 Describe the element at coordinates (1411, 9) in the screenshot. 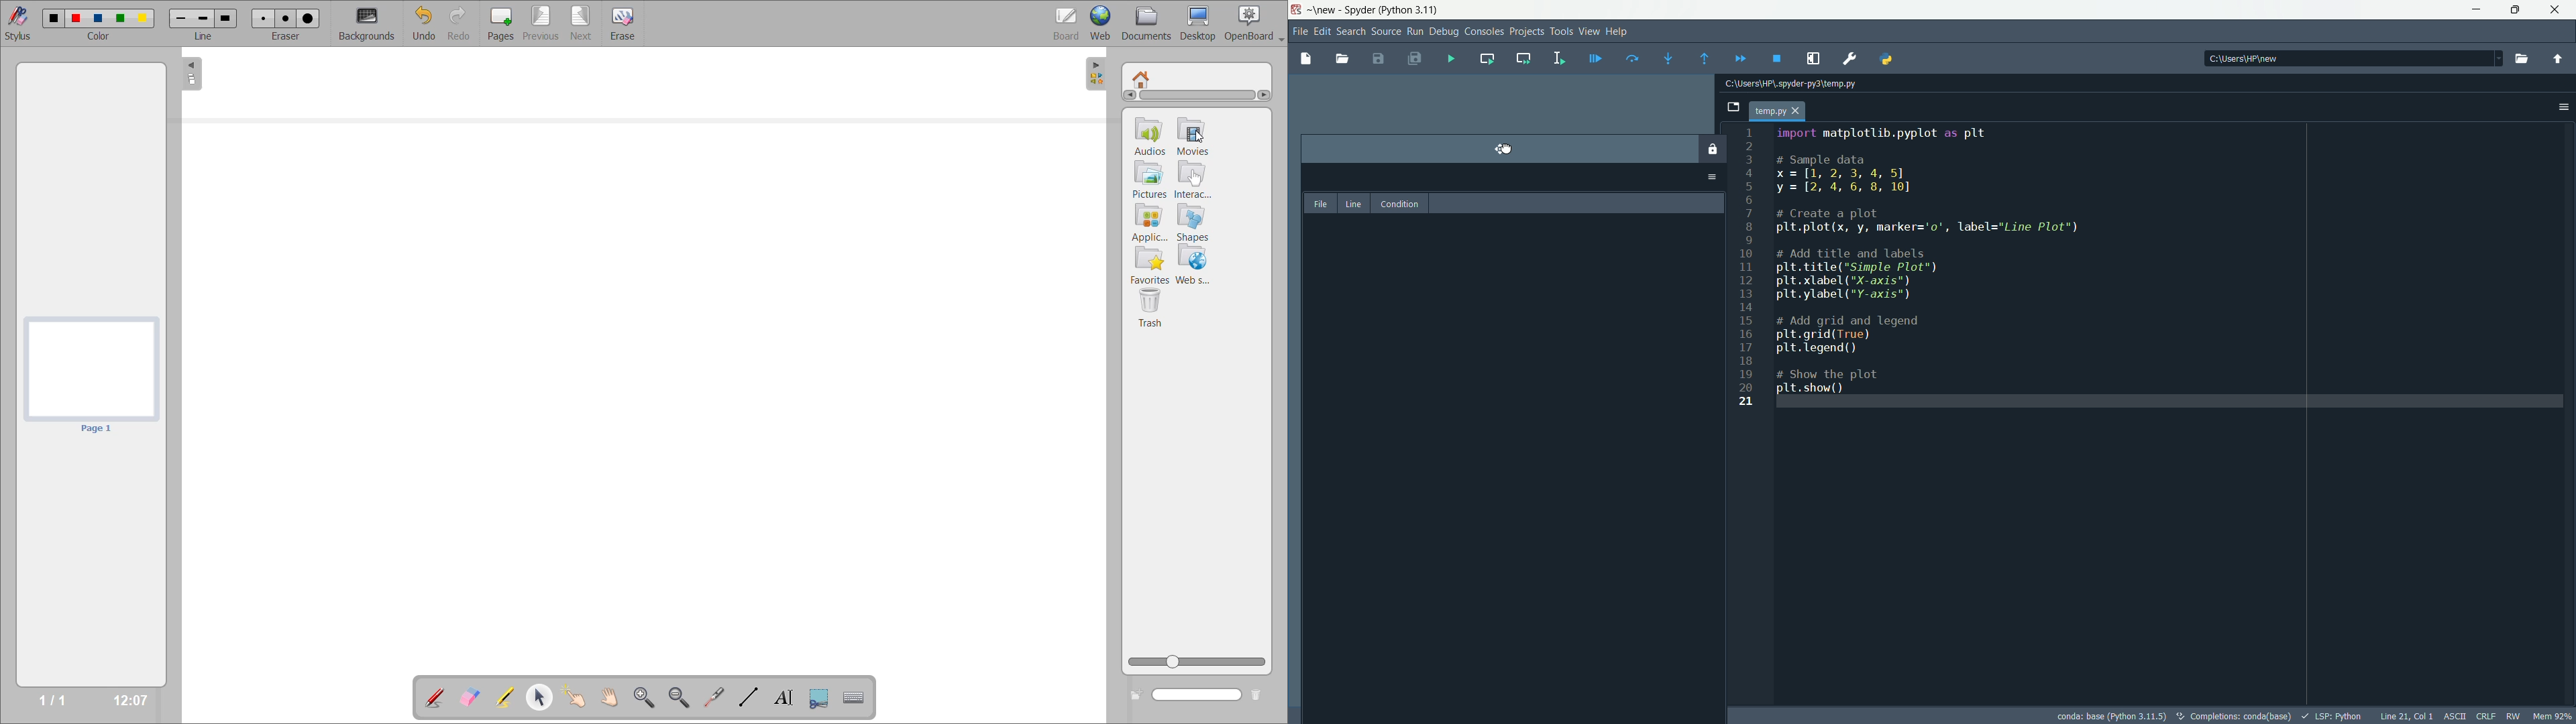

I see `python 3.11` at that location.